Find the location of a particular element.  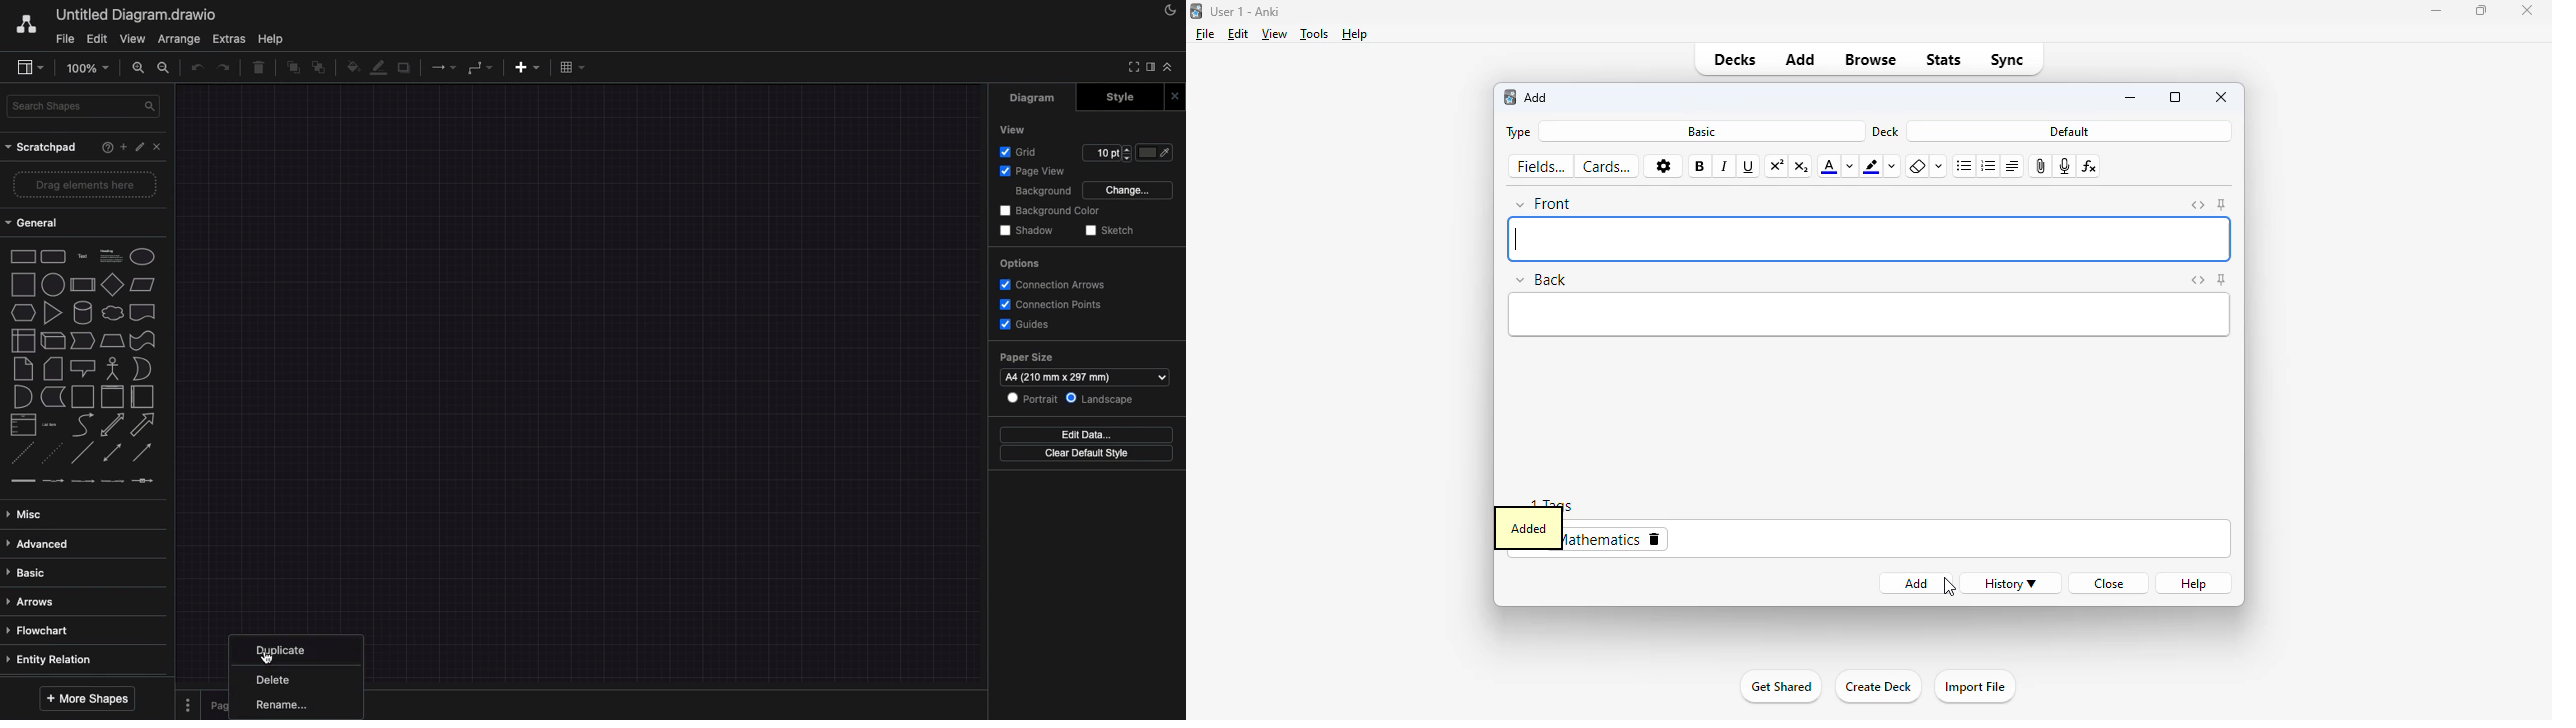

default is located at coordinates (2070, 131).